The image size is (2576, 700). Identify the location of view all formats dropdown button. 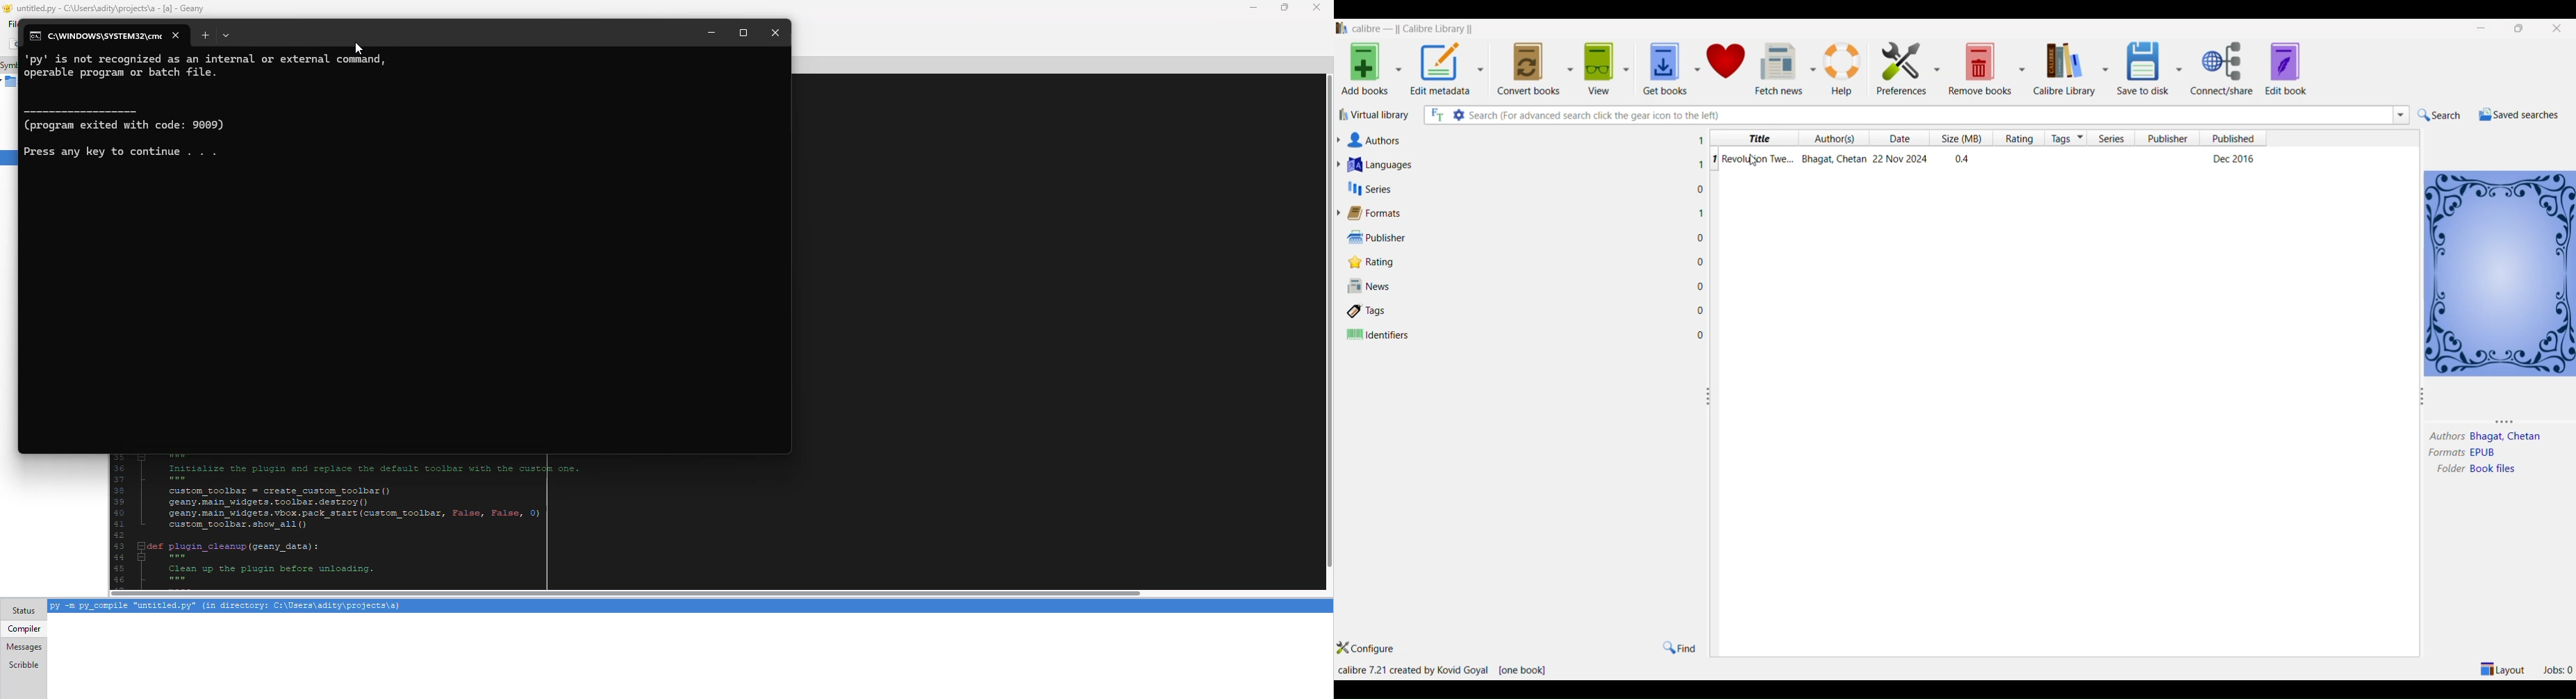
(1342, 213).